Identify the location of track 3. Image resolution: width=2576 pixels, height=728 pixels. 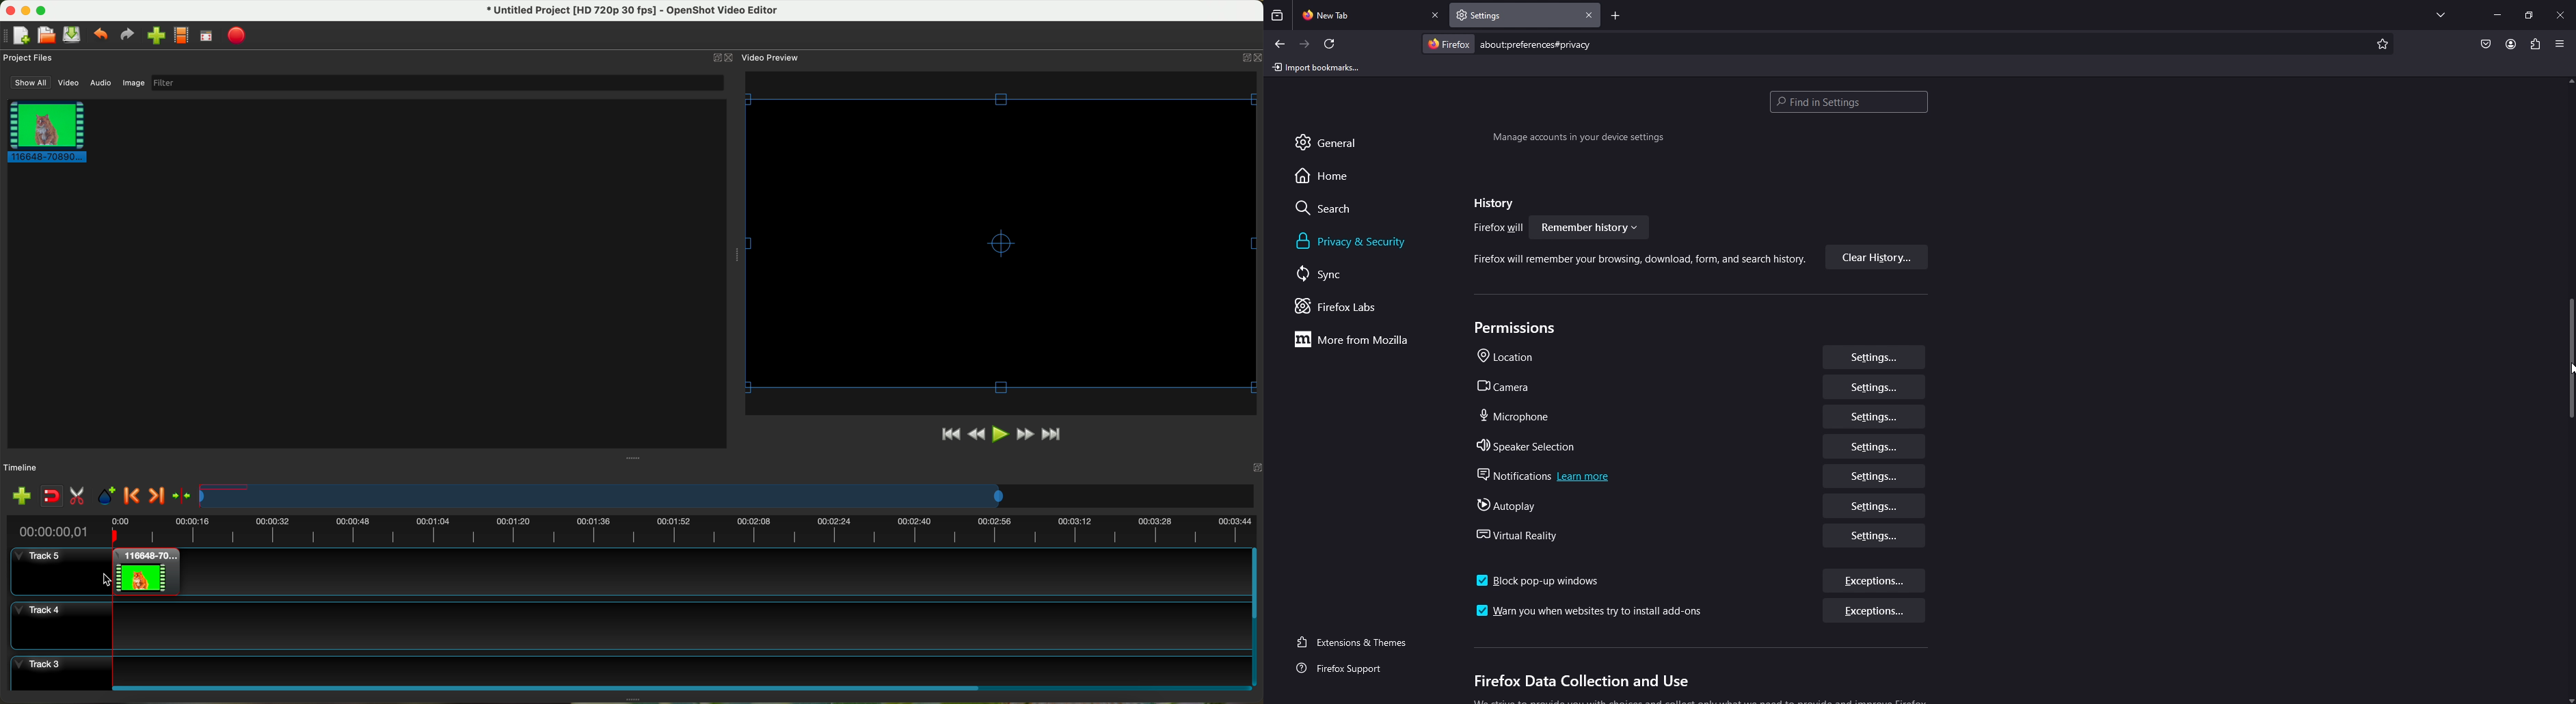
(629, 668).